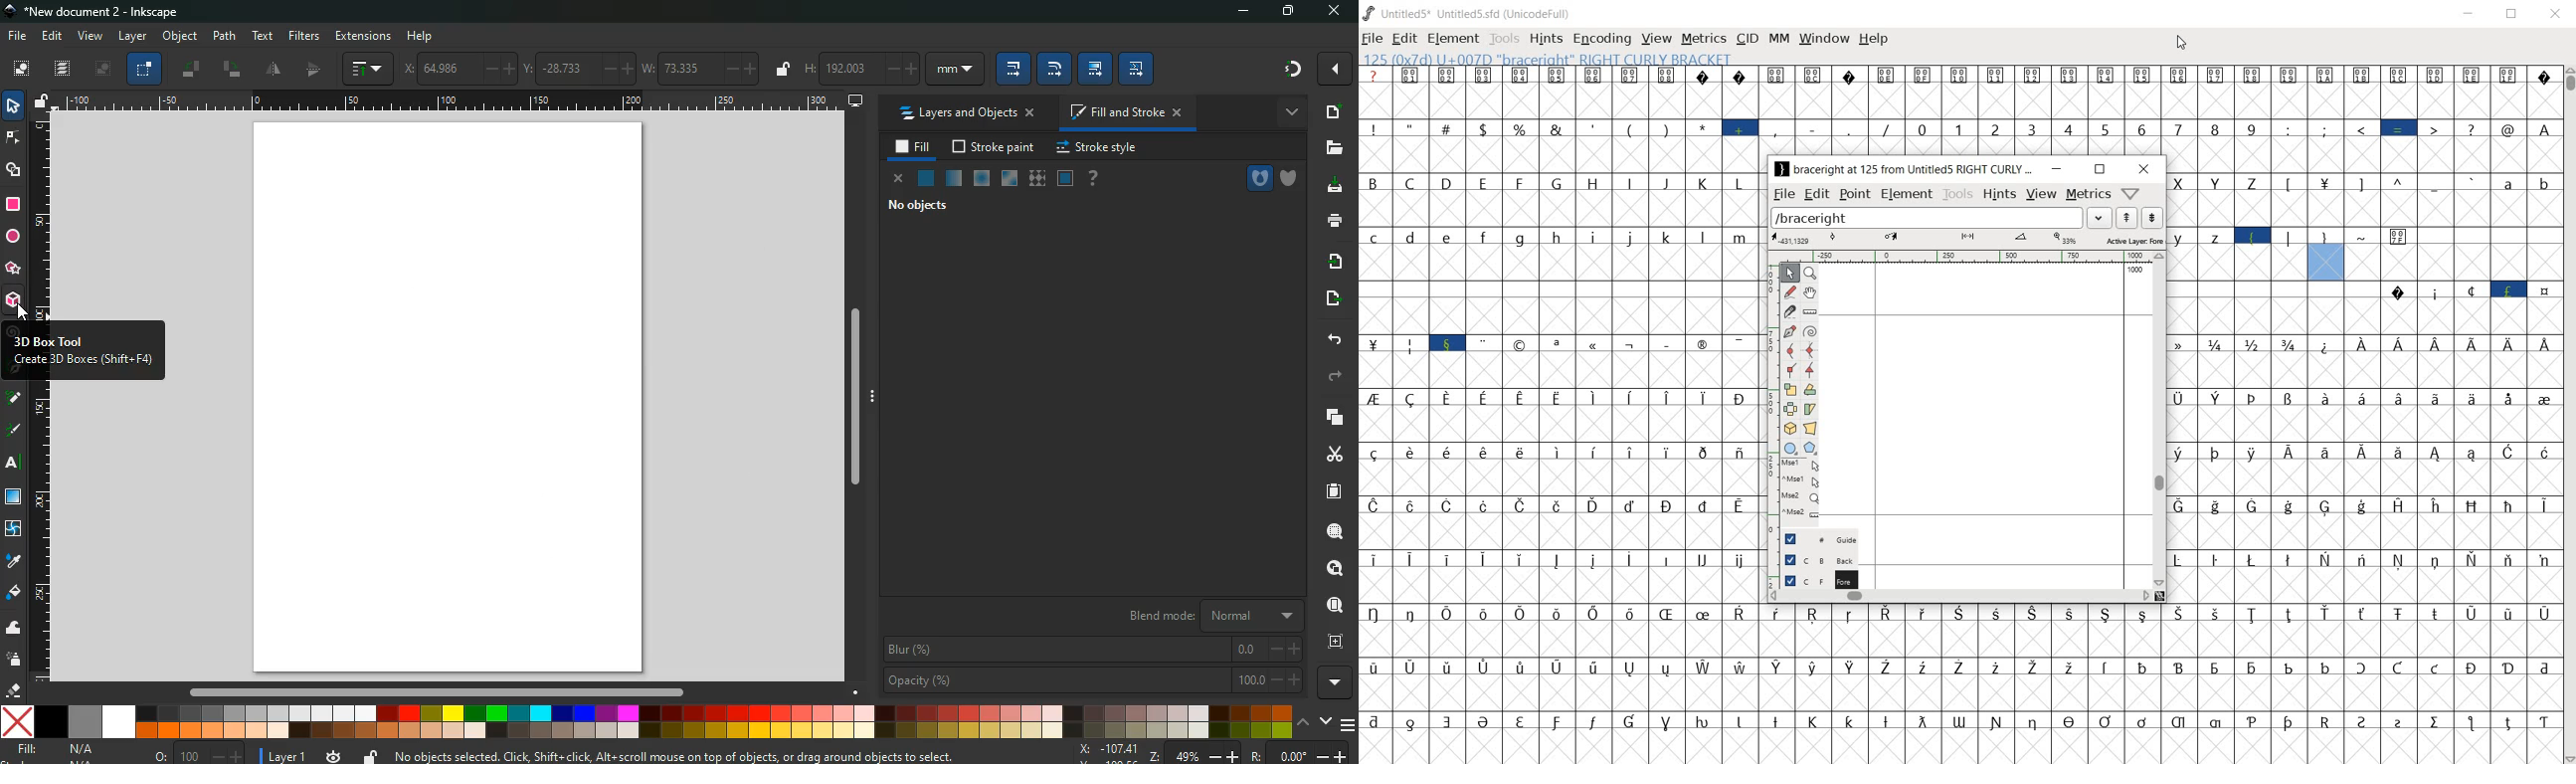  What do you see at coordinates (1784, 196) in the screenshot?
I see `file` at bounding box center [1784, 196].